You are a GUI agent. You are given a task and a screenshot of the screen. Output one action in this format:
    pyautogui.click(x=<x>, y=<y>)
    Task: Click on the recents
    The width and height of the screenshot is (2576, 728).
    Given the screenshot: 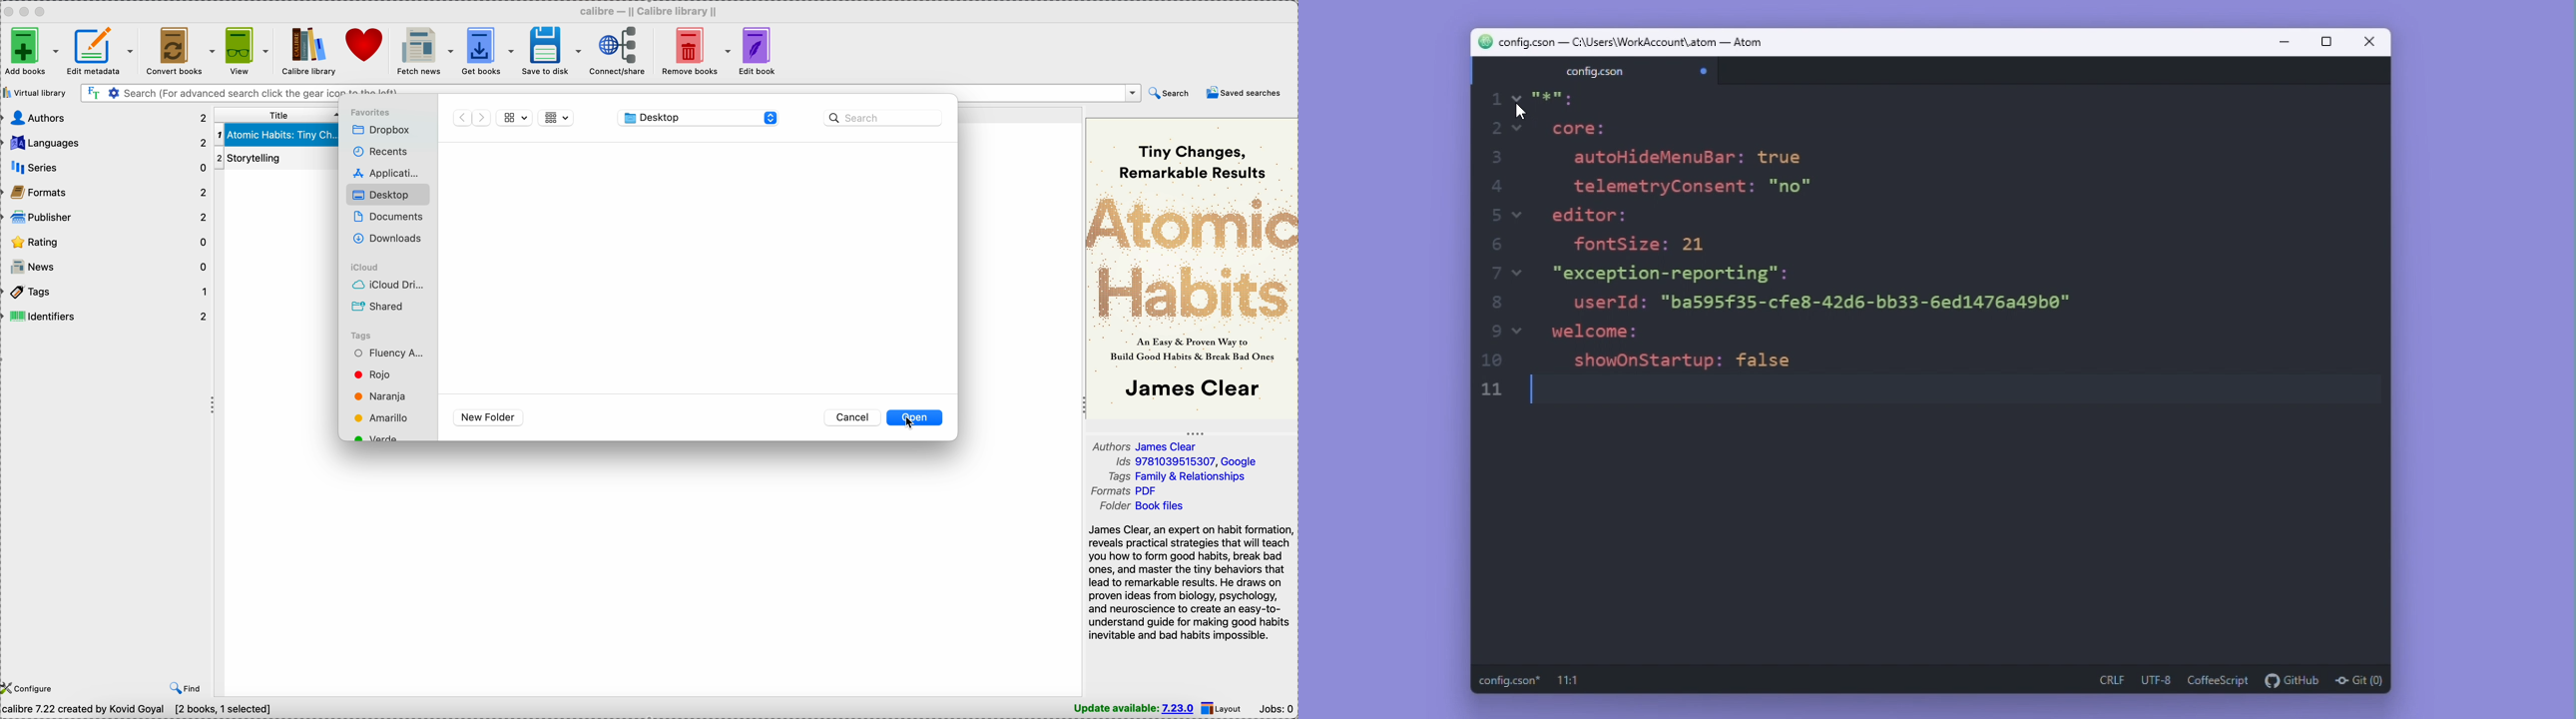 What is the action you would take?
    pyautogui.click(x=380, y=151)
    